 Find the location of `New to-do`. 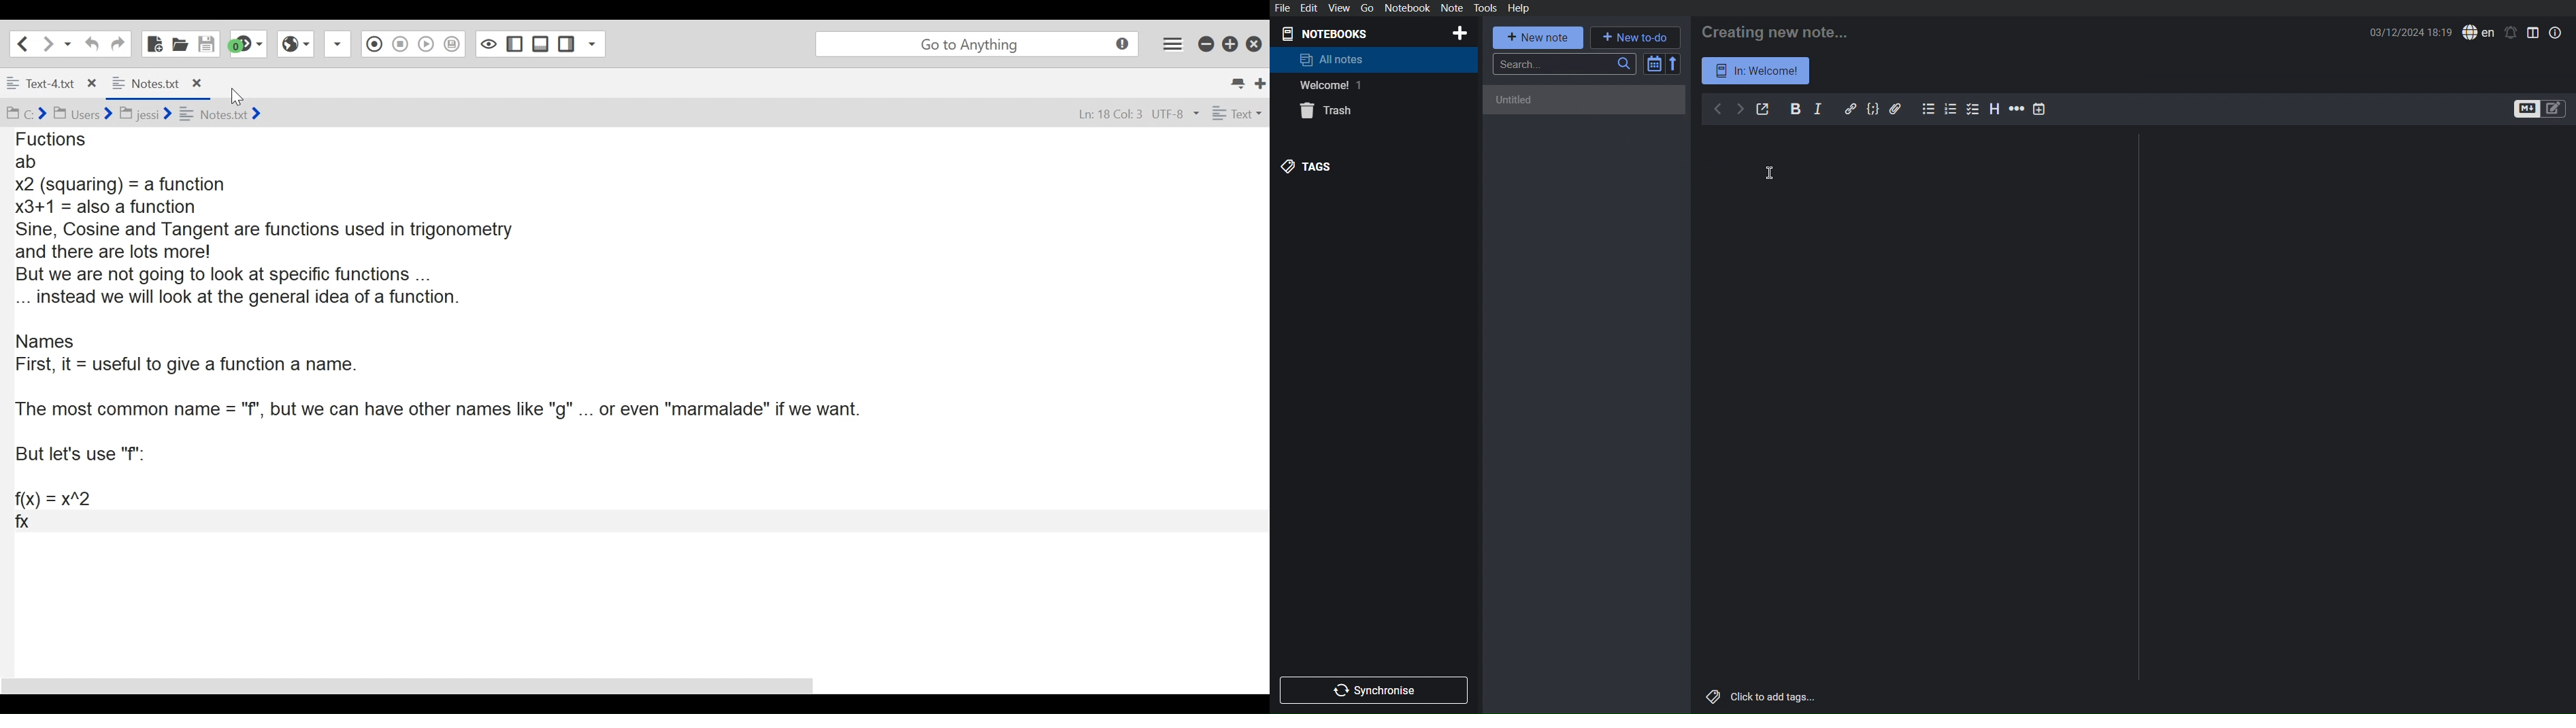

New to-do is located at coordinates (1635, 36).